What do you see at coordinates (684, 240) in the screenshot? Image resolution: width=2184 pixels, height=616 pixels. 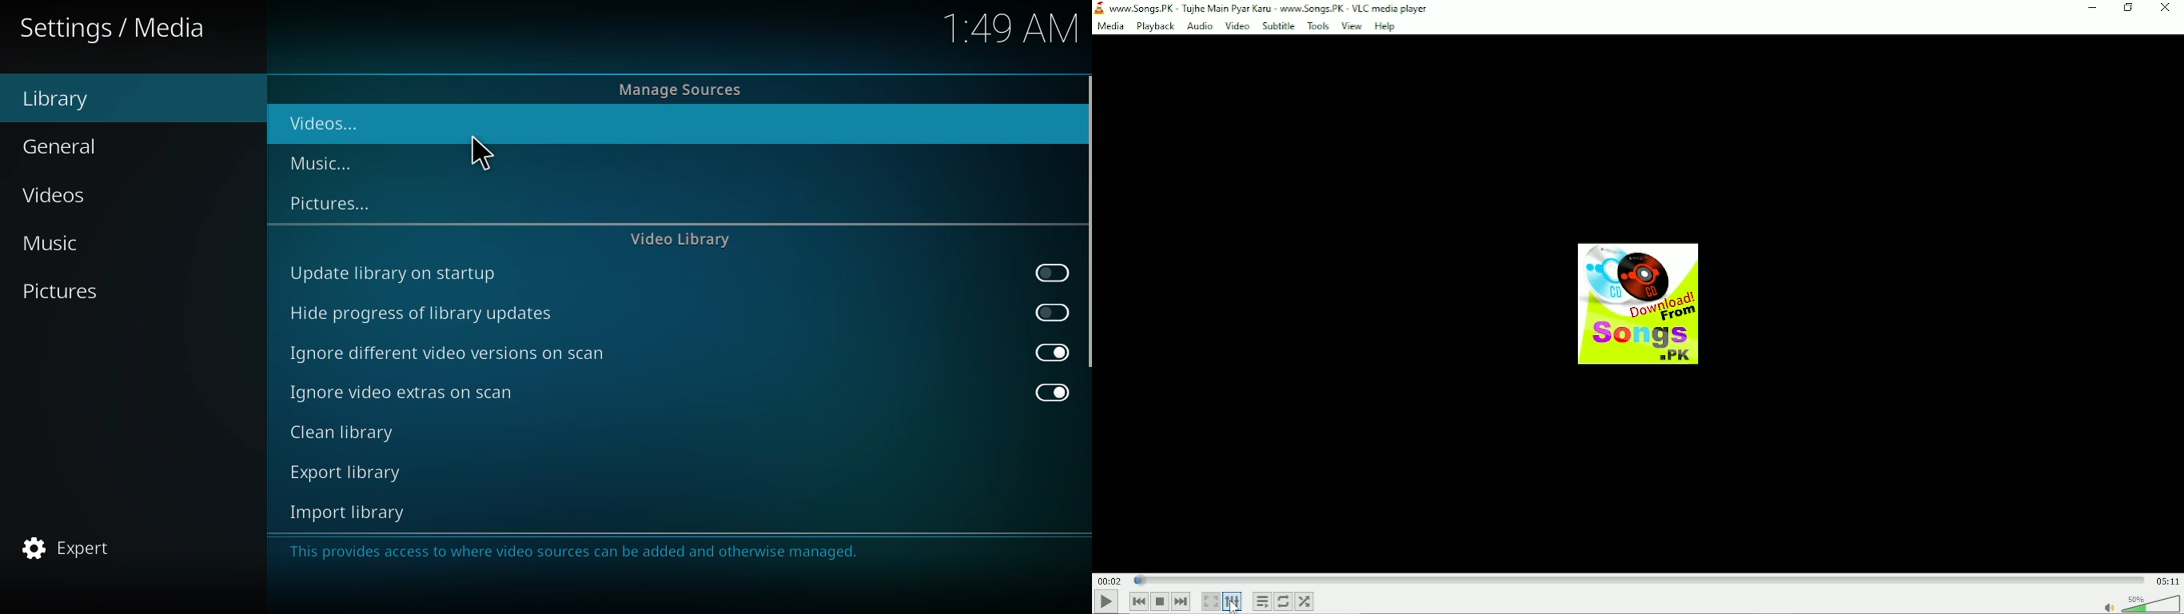 I see `video library` at bounding box center [684, 240].